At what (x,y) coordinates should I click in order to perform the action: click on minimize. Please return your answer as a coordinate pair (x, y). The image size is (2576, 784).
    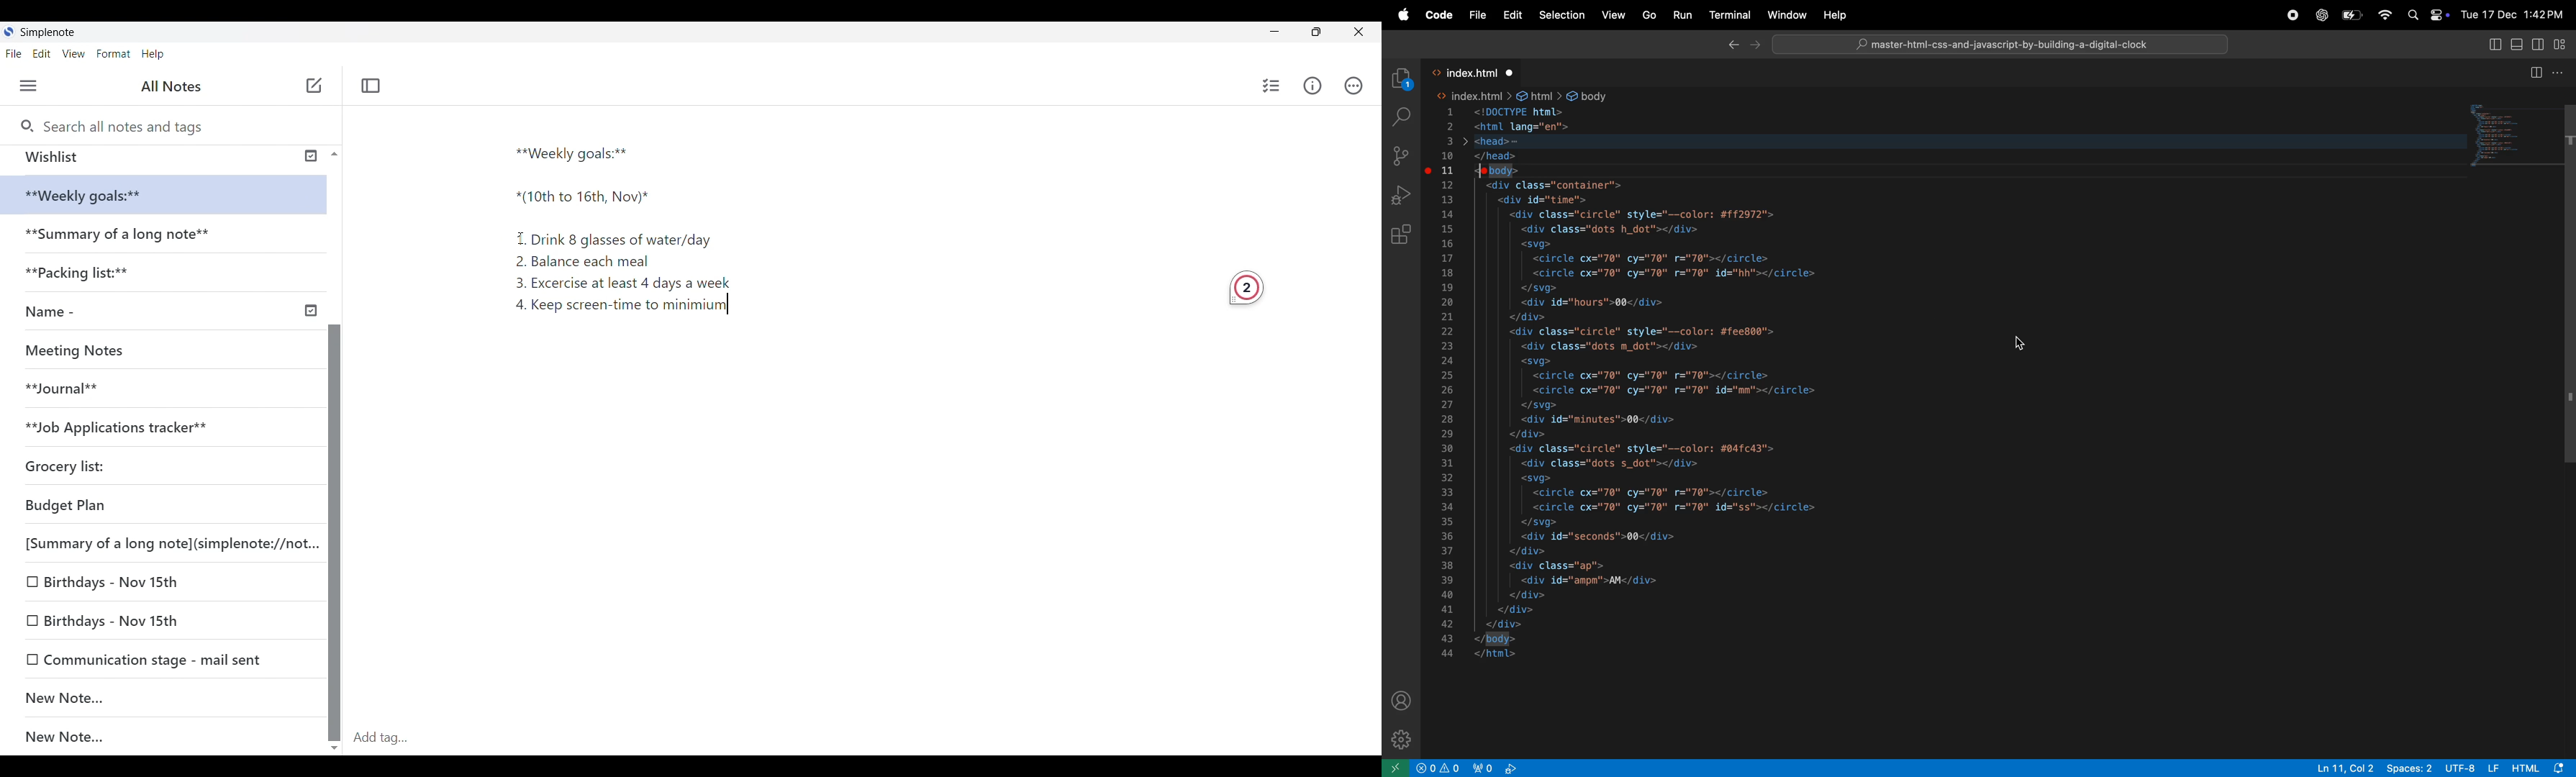
    Looking at the image, I should click on (1285, 35).